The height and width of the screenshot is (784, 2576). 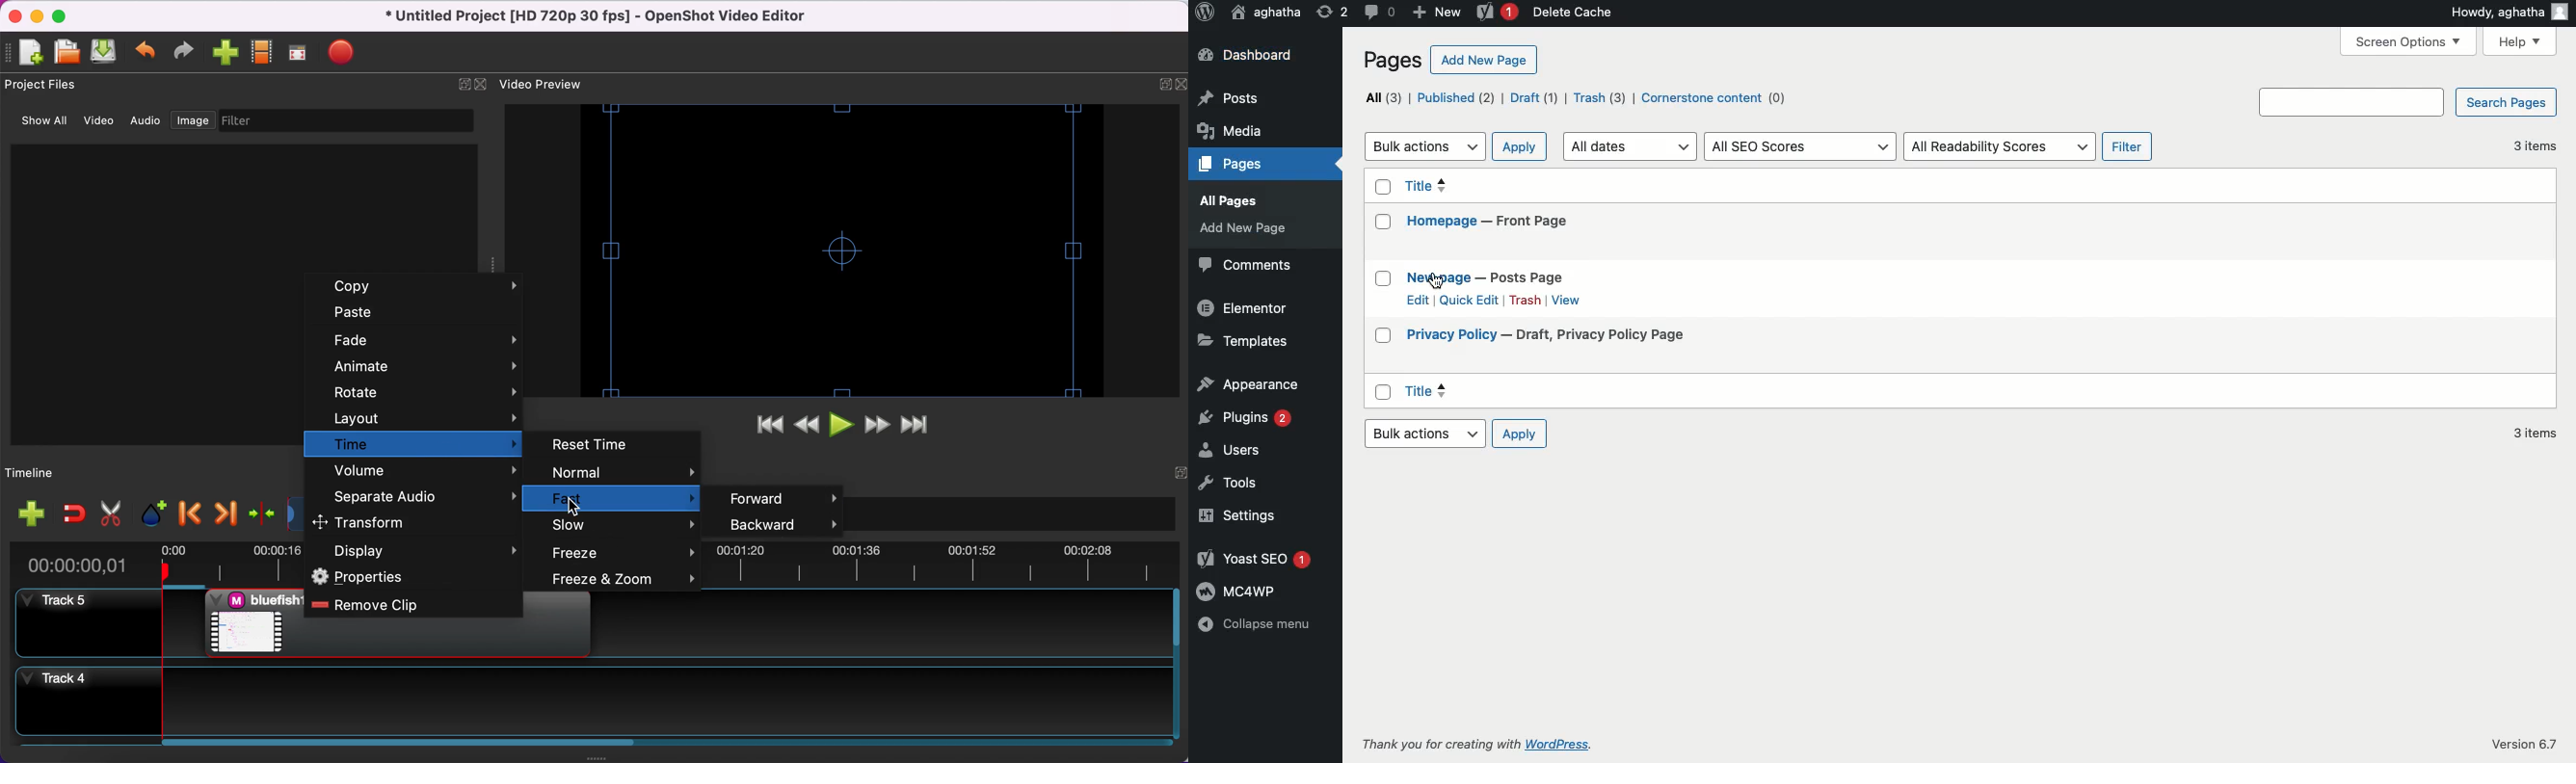 What do you see at coordinates (68, 53) in the screenshot?
I see `open file` at bounding box center [68, 53].